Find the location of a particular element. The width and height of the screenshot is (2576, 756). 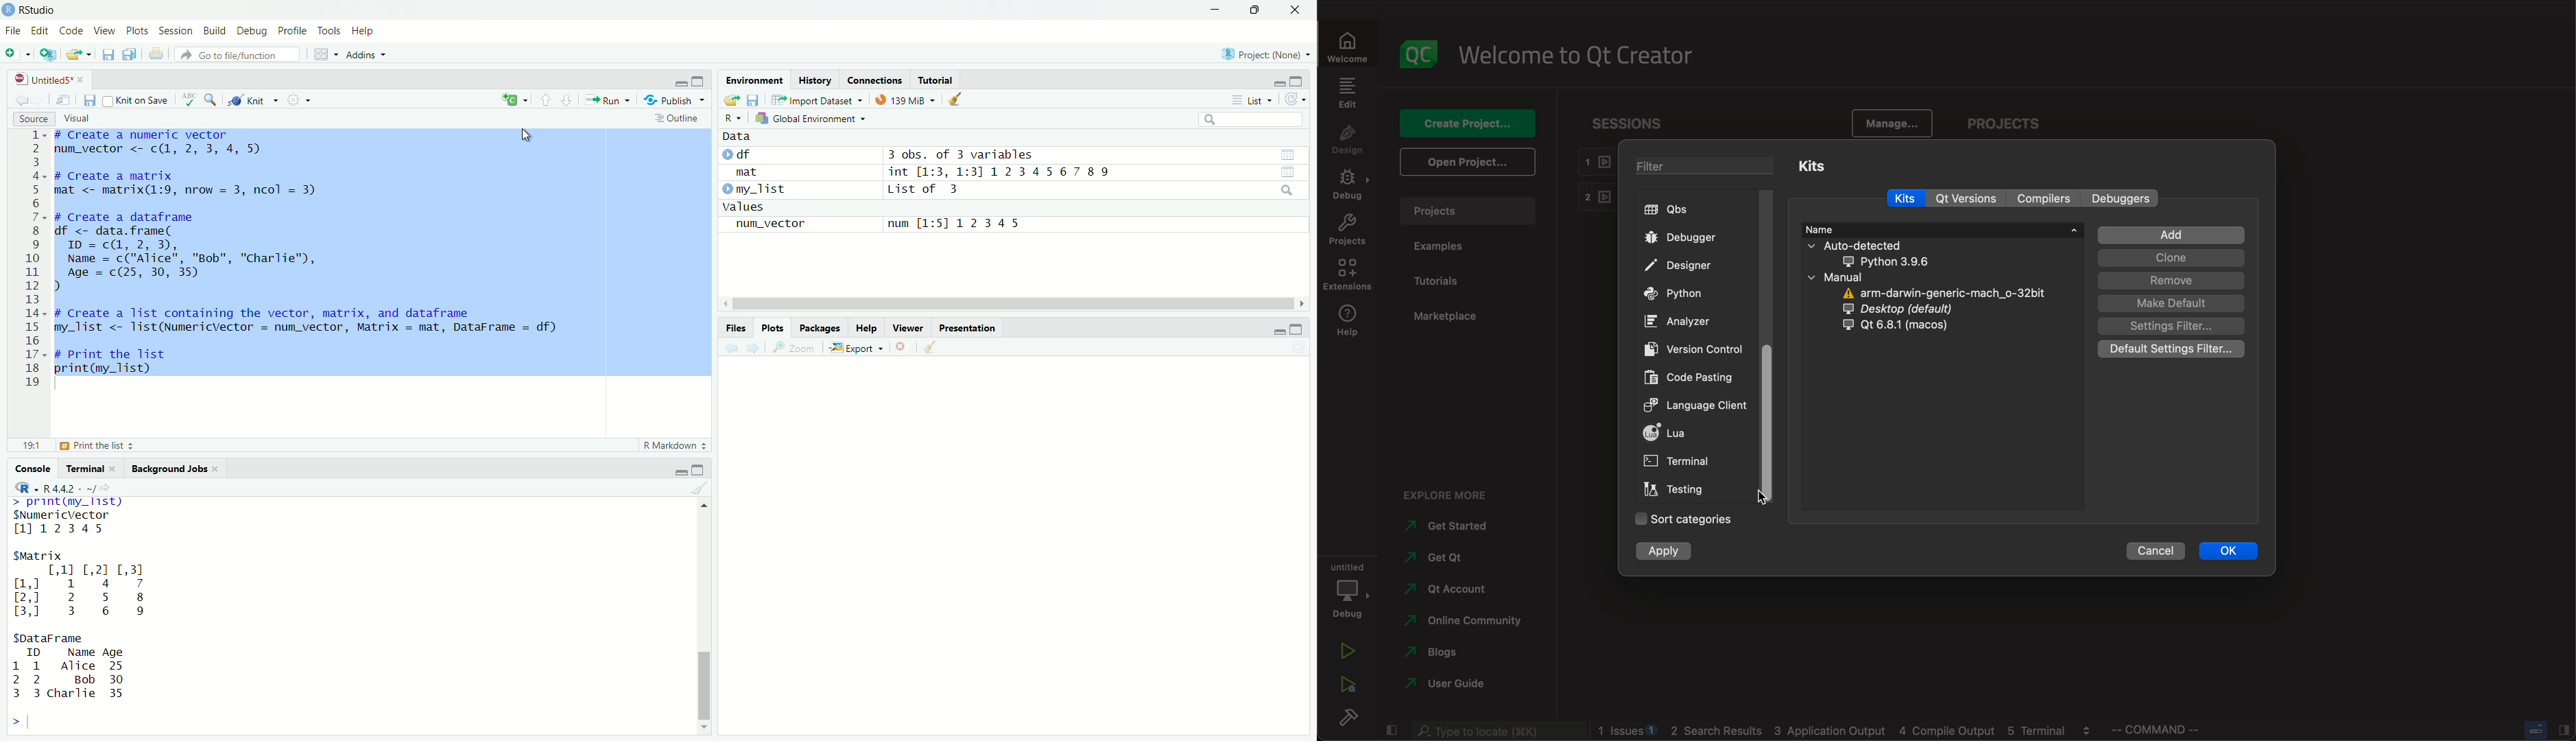

View is located at coordinates (106, 32).